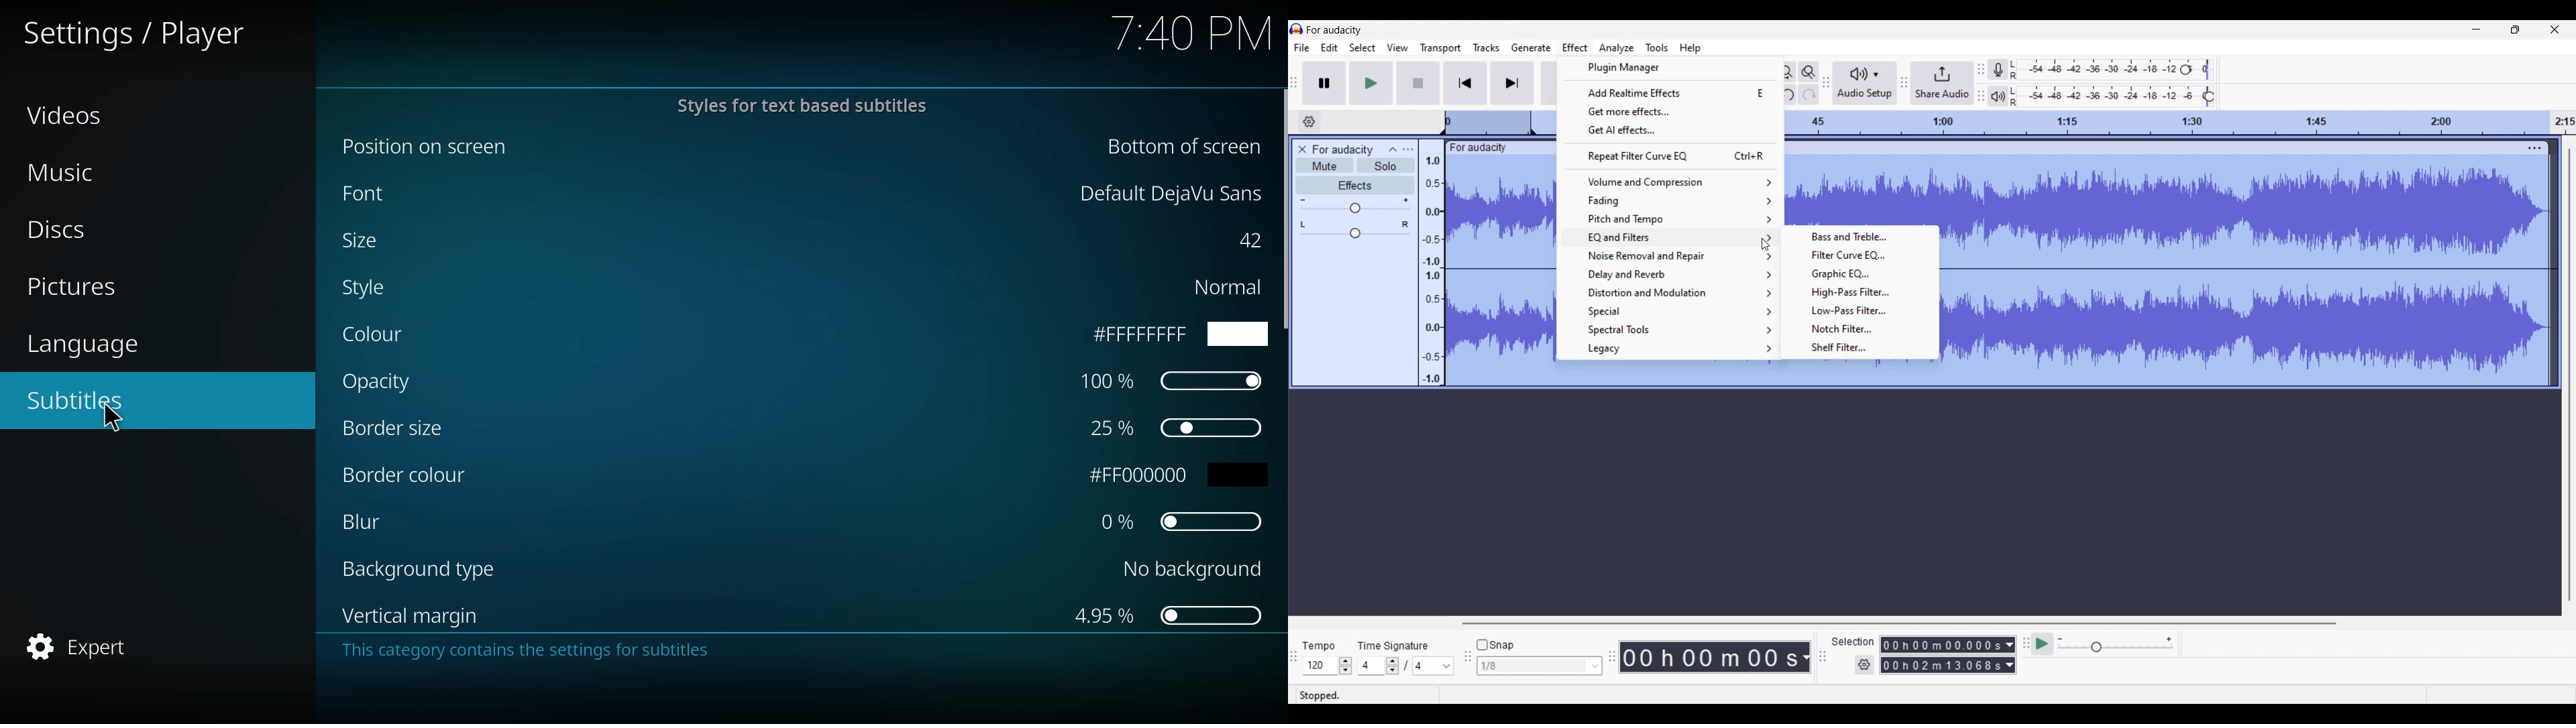 This screenshot has width=2576, height=728. Describe the element at coordinates (1185, 475) in the screenshot. I see `fff000` at that location.